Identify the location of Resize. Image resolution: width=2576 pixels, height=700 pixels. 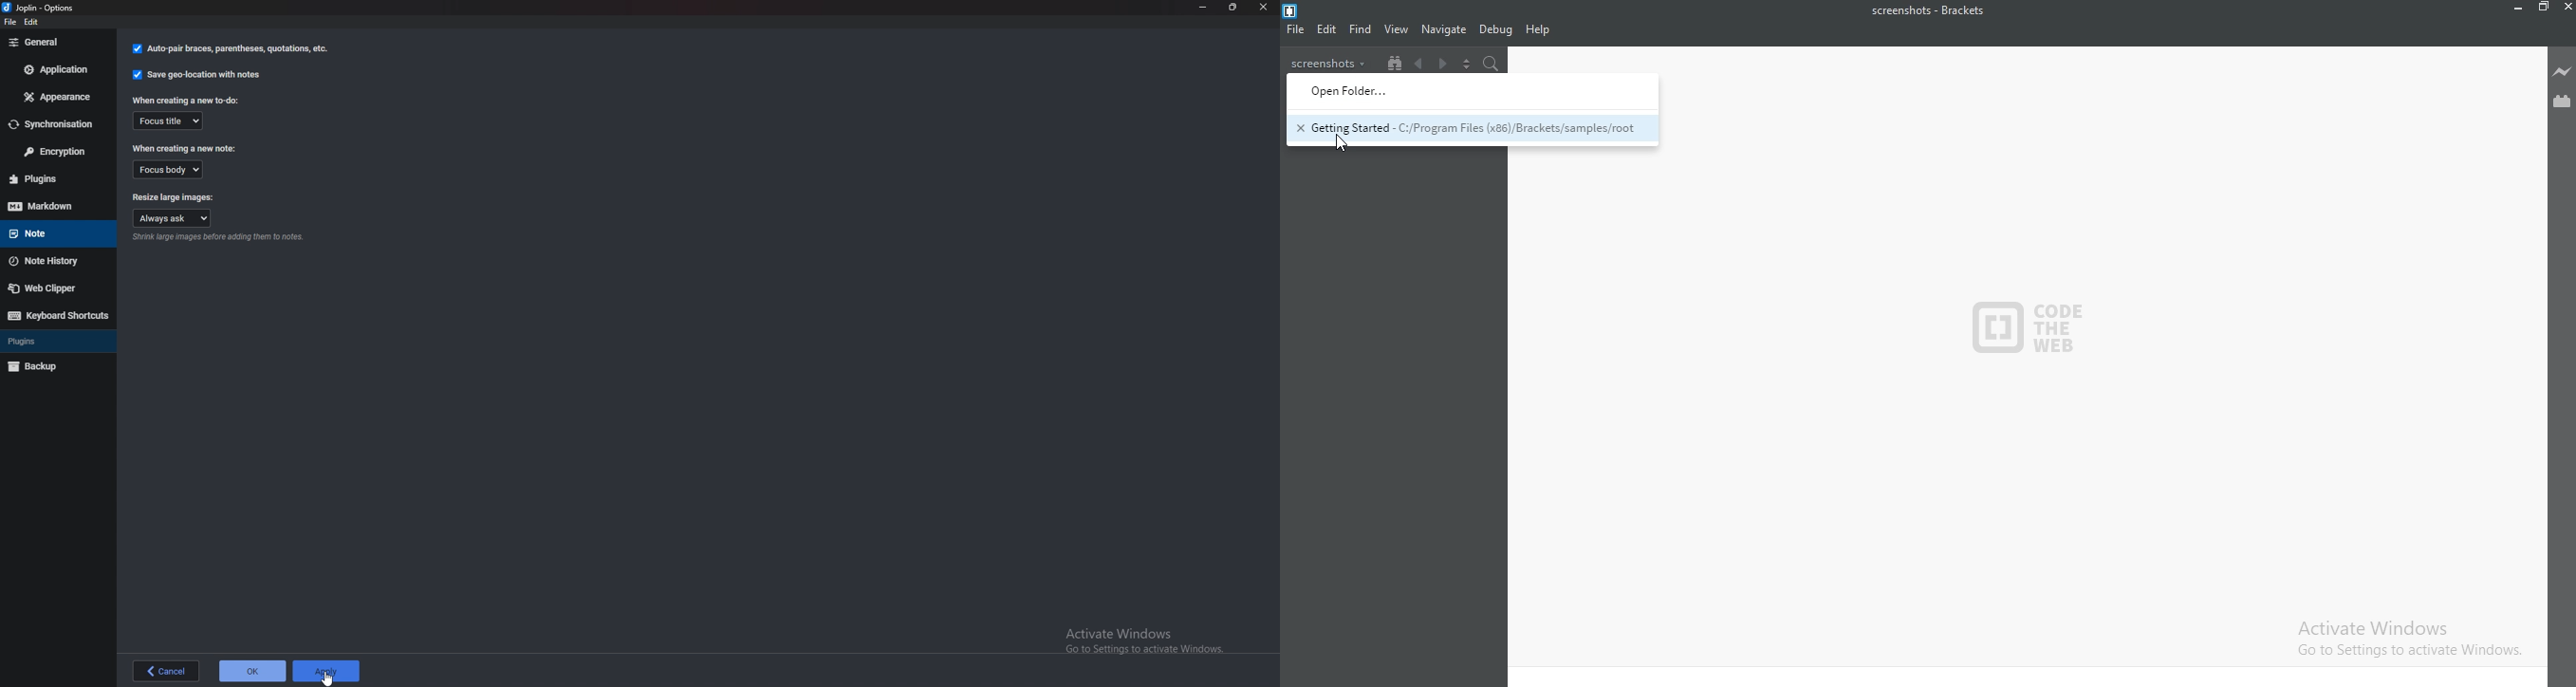
(1234, 7).